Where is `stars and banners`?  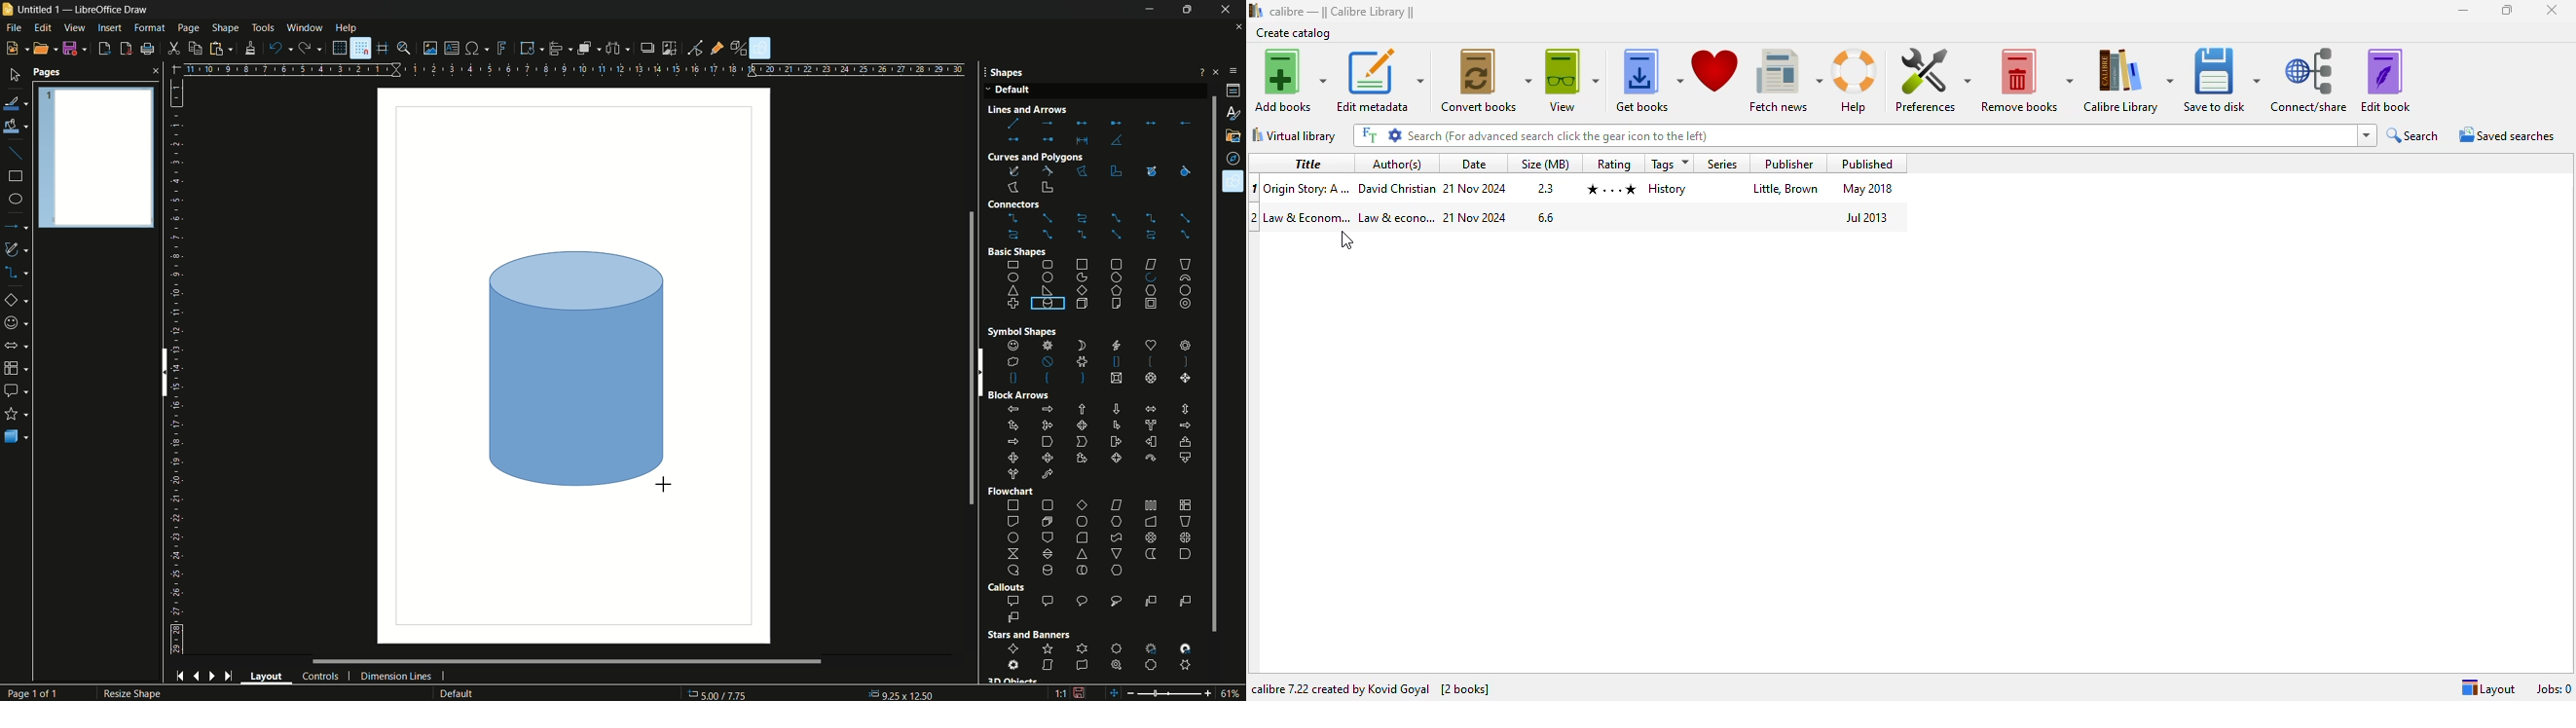 stars and banners is located at coordinates (18, 413).